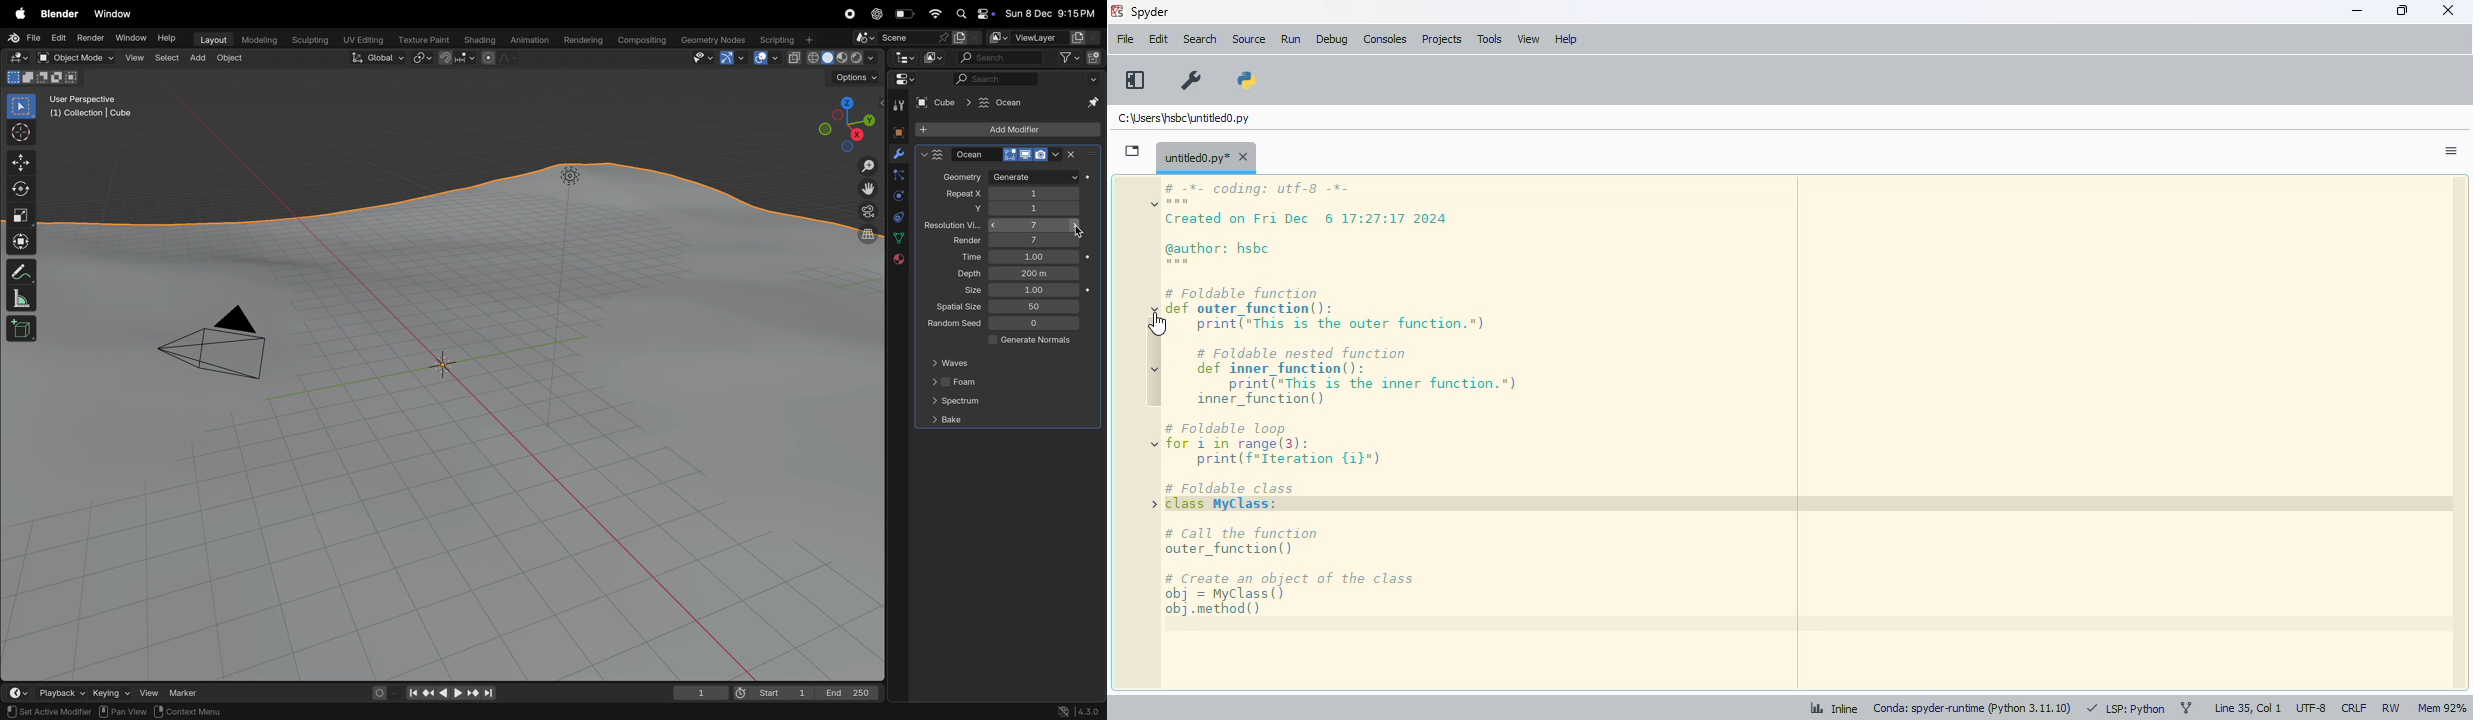  I want to click on render, so click(90, 38).